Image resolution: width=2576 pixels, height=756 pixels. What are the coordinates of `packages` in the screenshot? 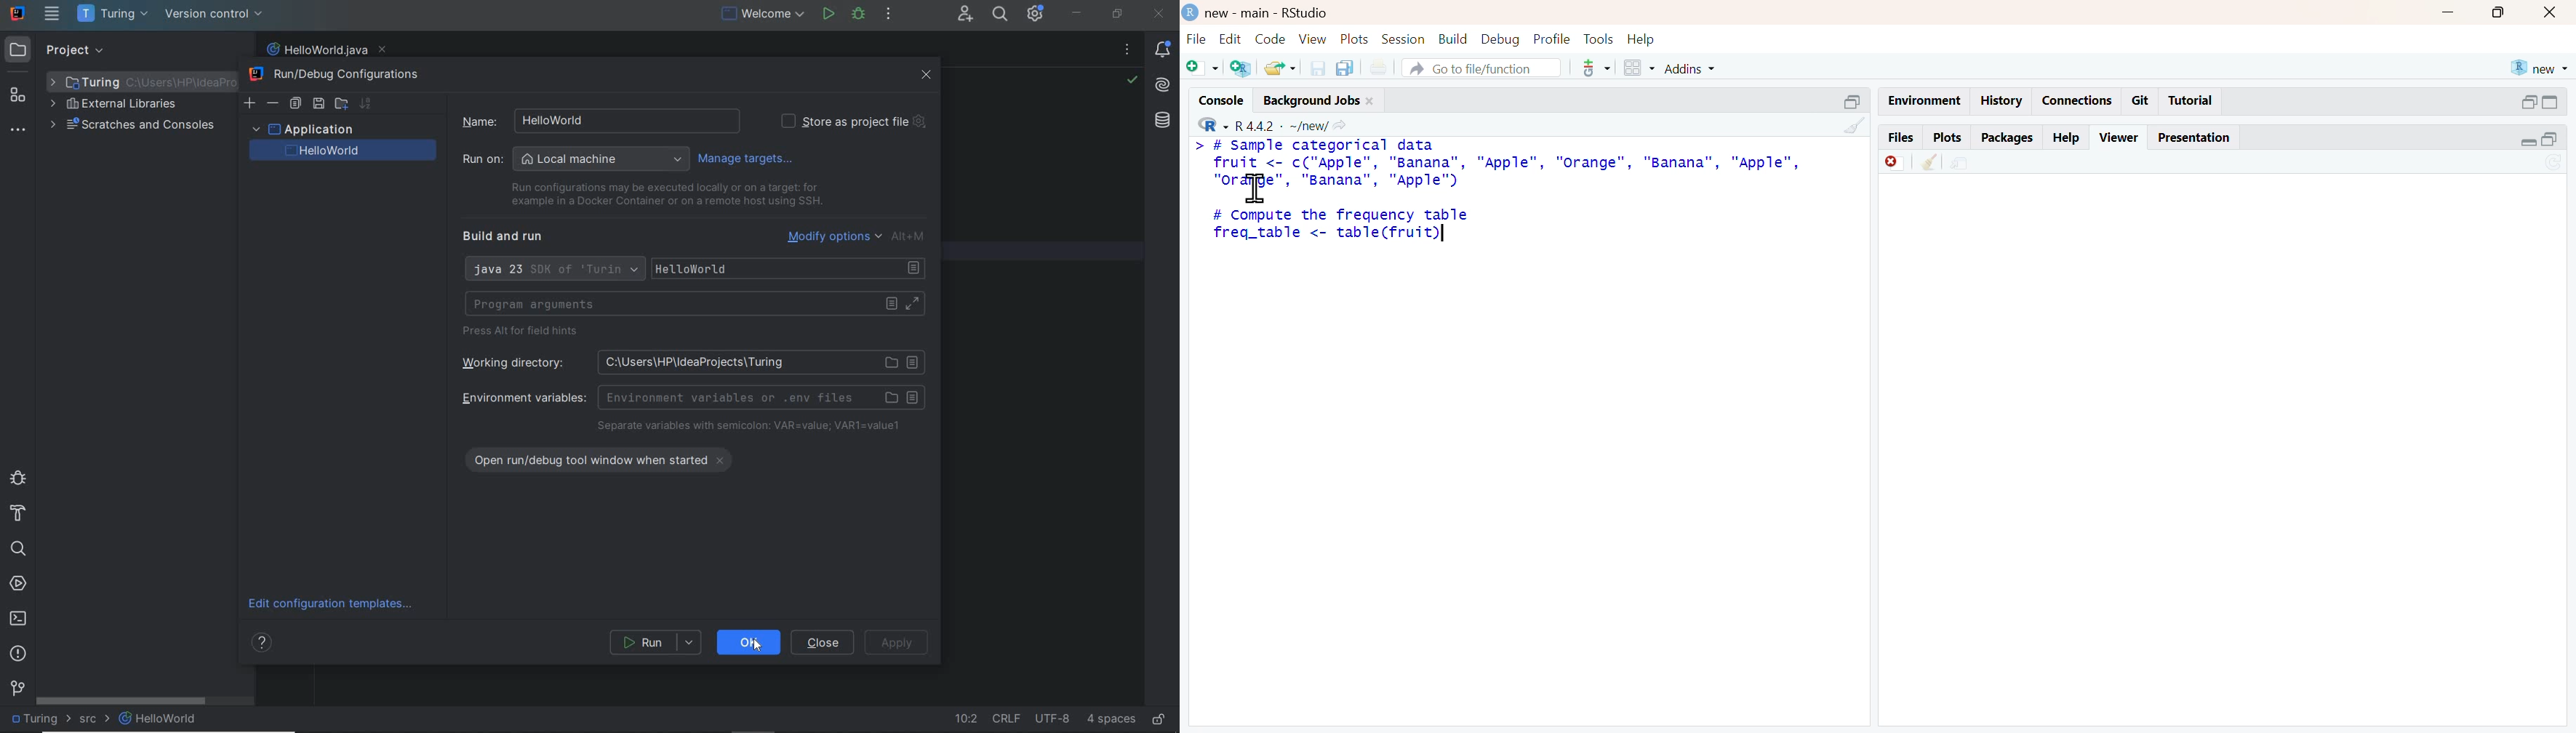 It's located at (2008, 137).